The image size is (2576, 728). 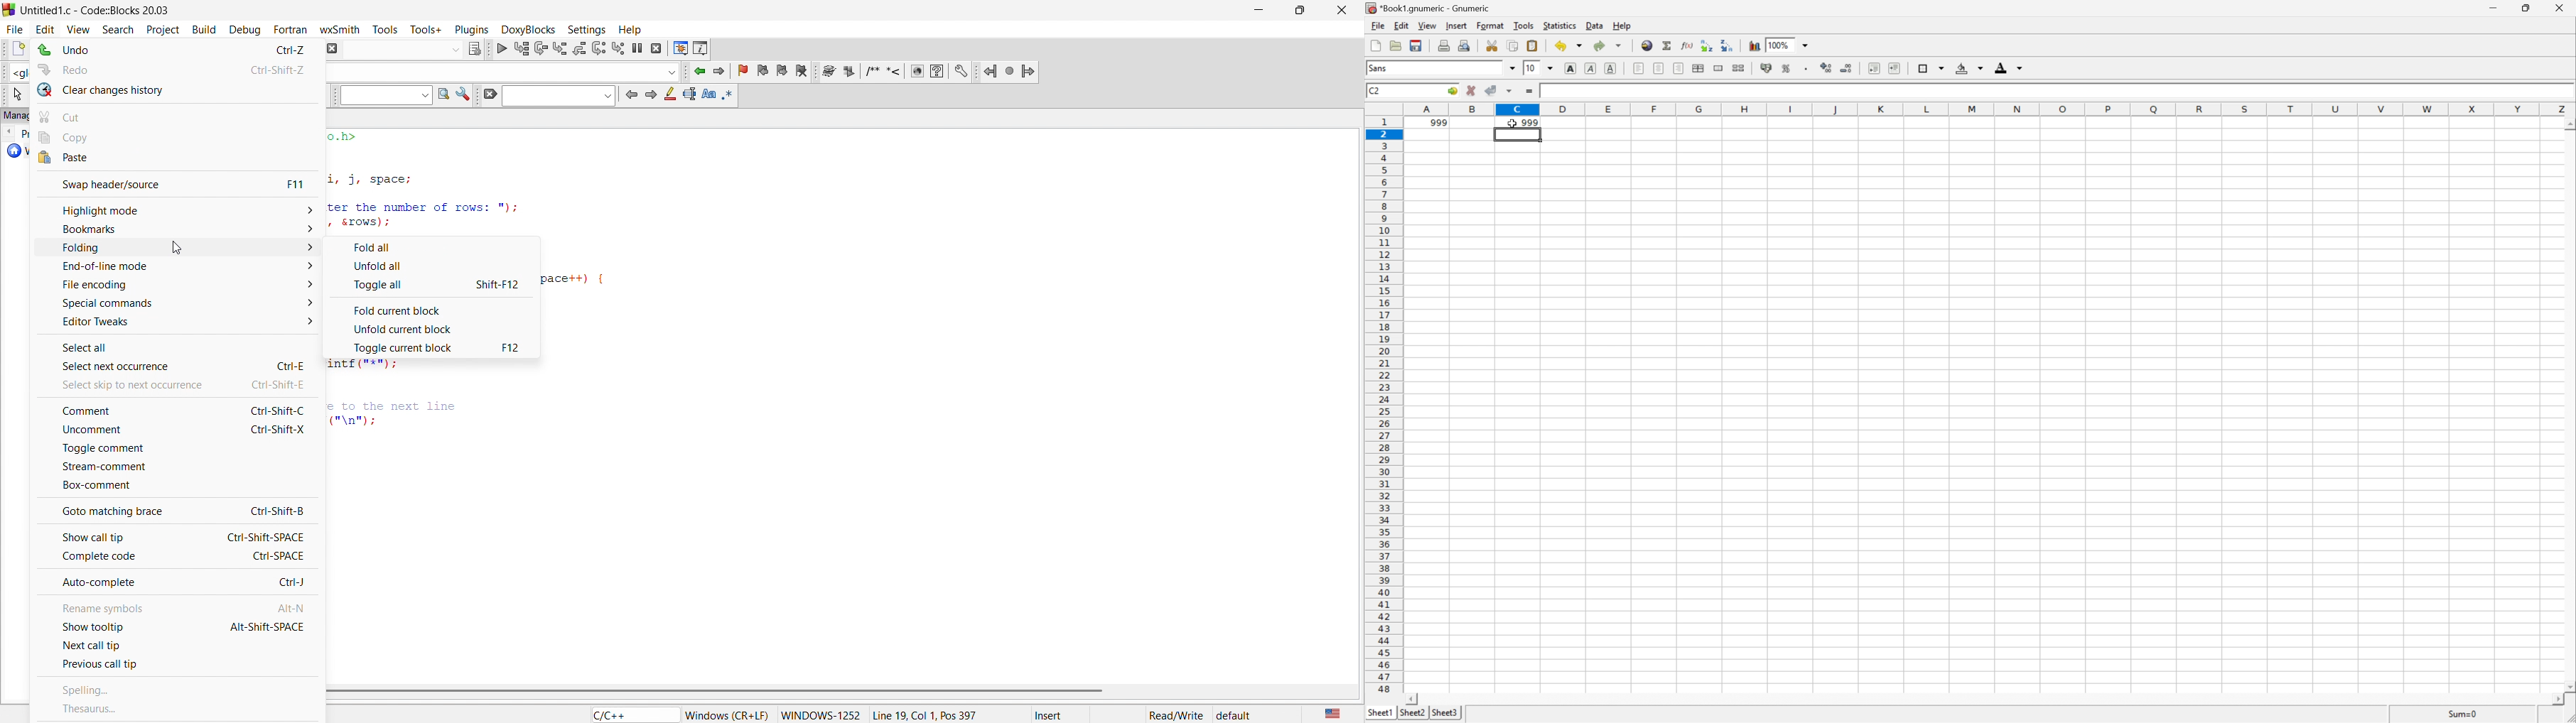 What do you see at coordinates (433, 245) in the screenshot?
I see `` at bounding box center [433, 245].